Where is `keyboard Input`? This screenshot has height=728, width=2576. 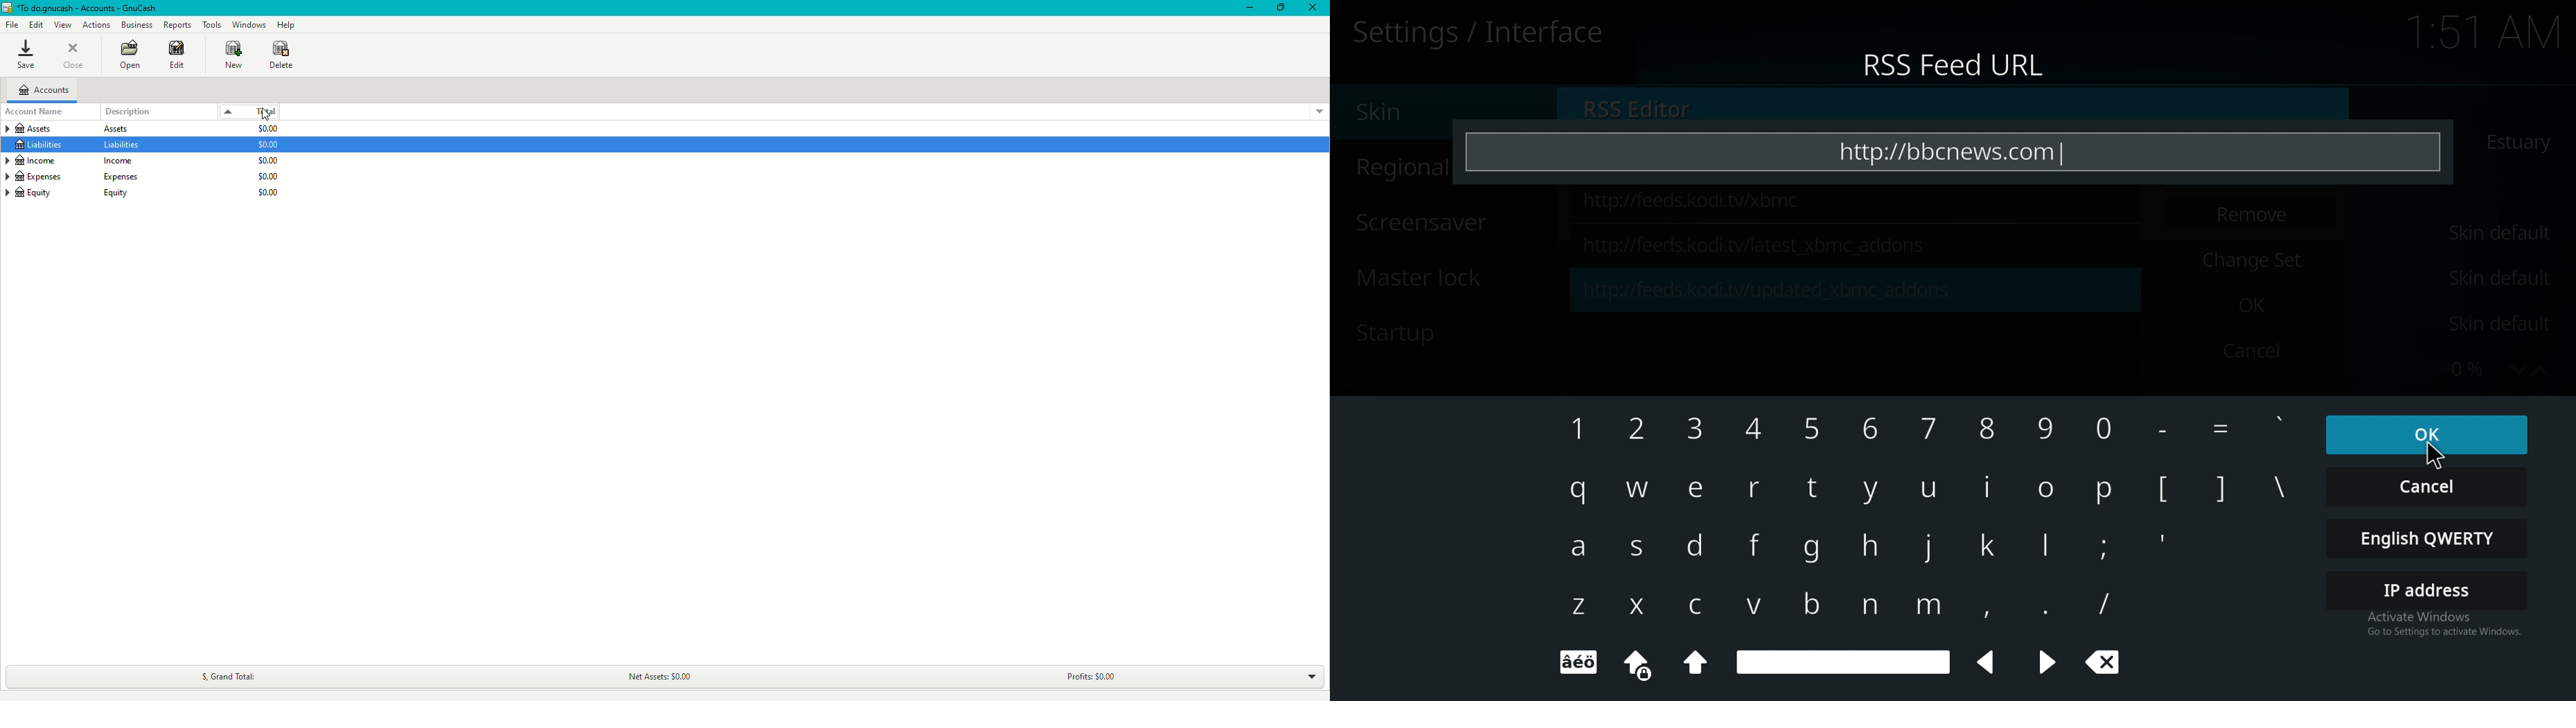
keyboard Input is located at coordinates (1871, 546).